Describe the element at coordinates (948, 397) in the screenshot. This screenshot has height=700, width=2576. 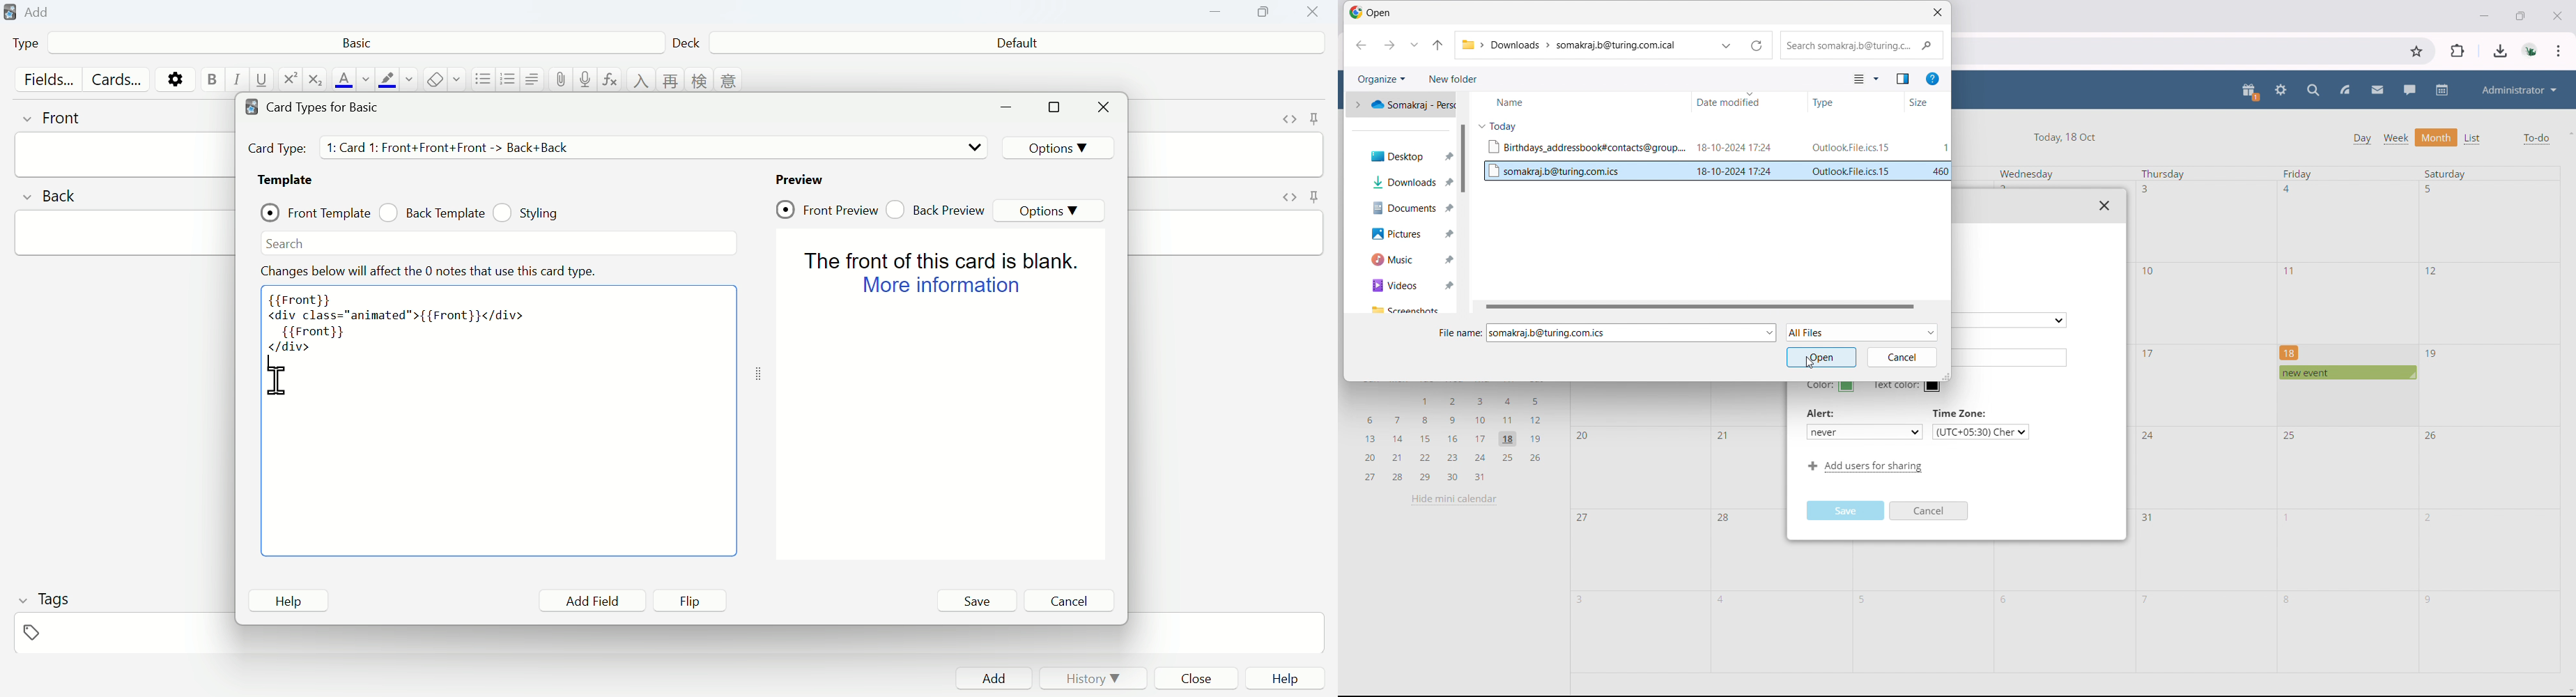
I see `Preview page` at that location.